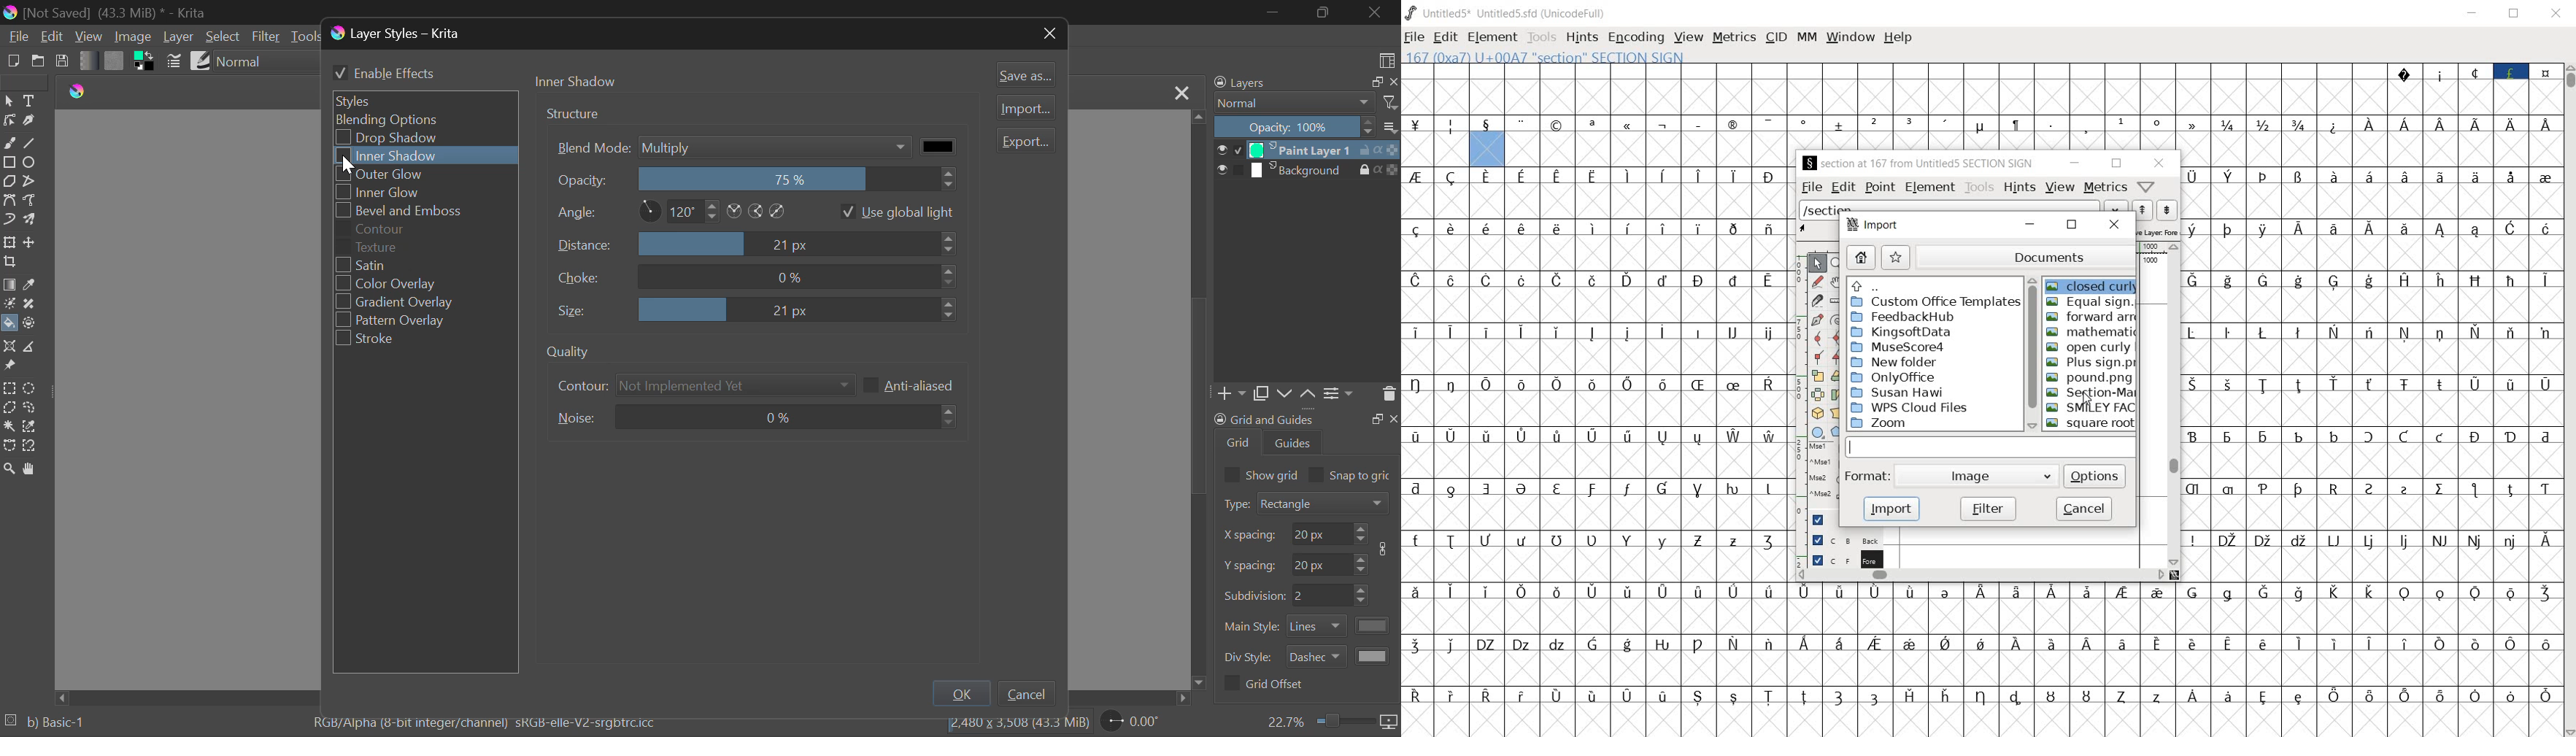 This screenshot has height=756, width=2576. I want to click on Close, so click(1376, 12).